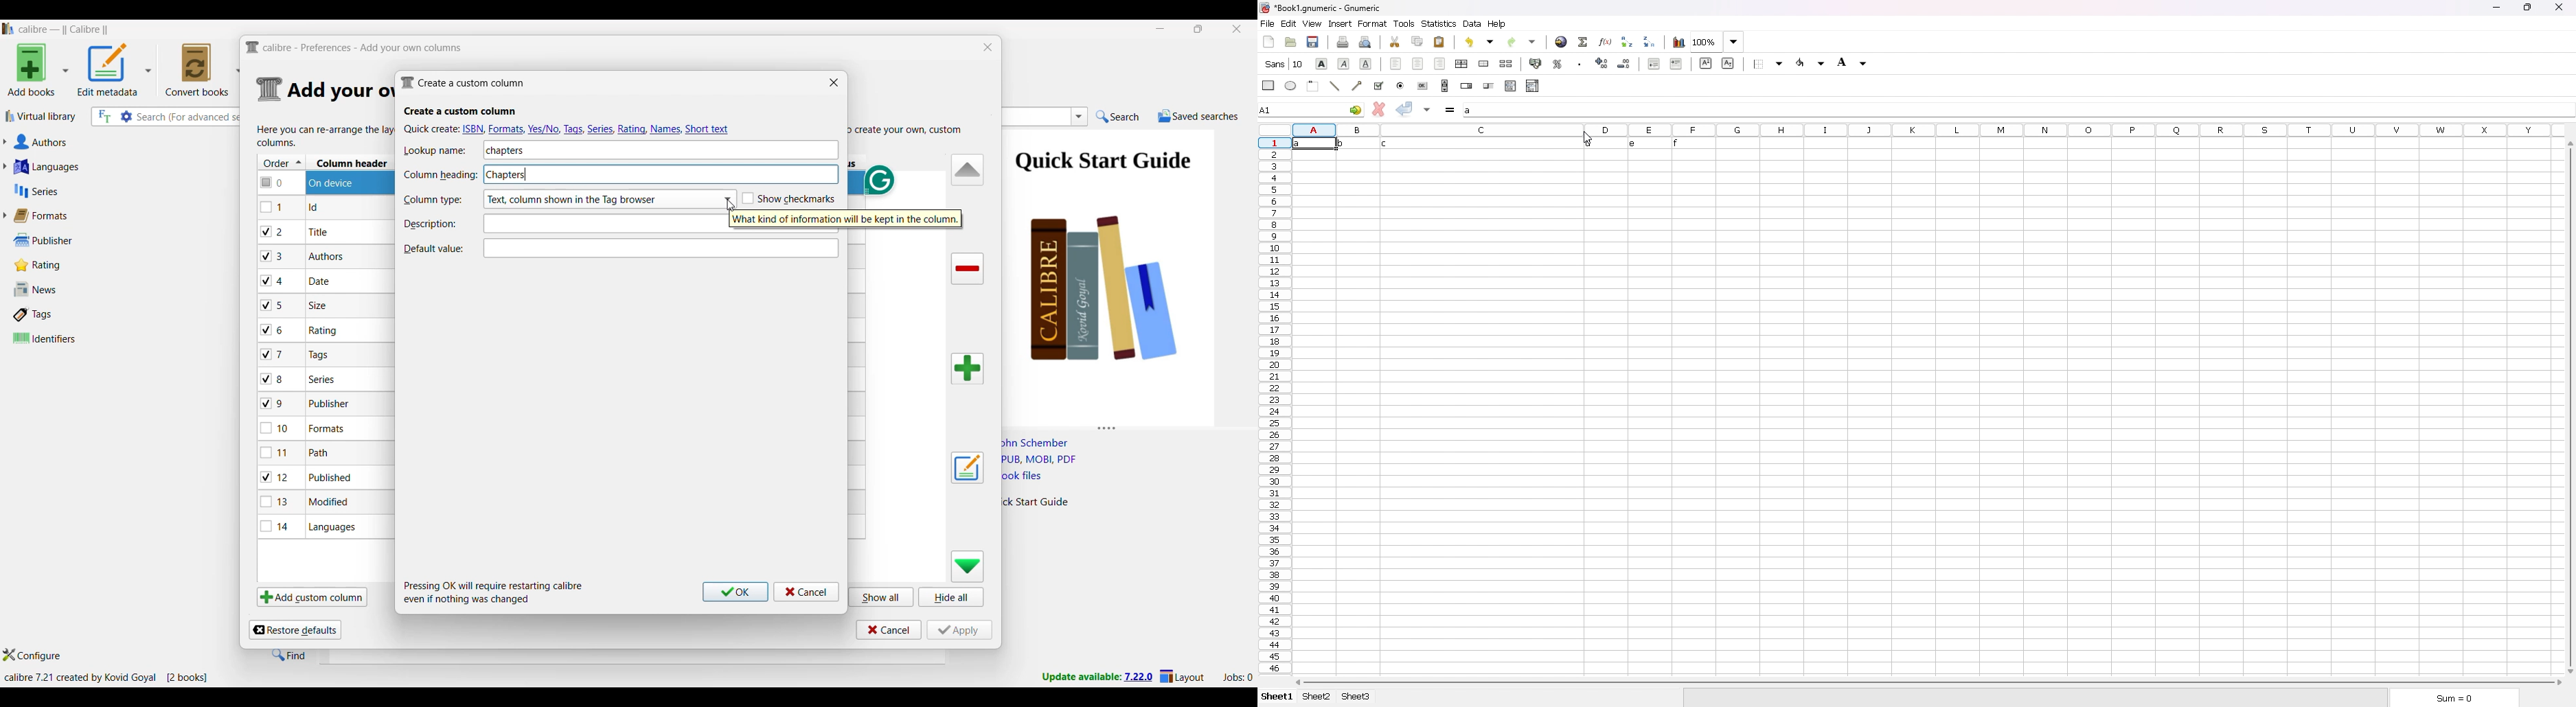 This screenshot has width=2576, height=728. Describe the element at coordinates (289, 655) in the screenshot. I see `Find` at that location.